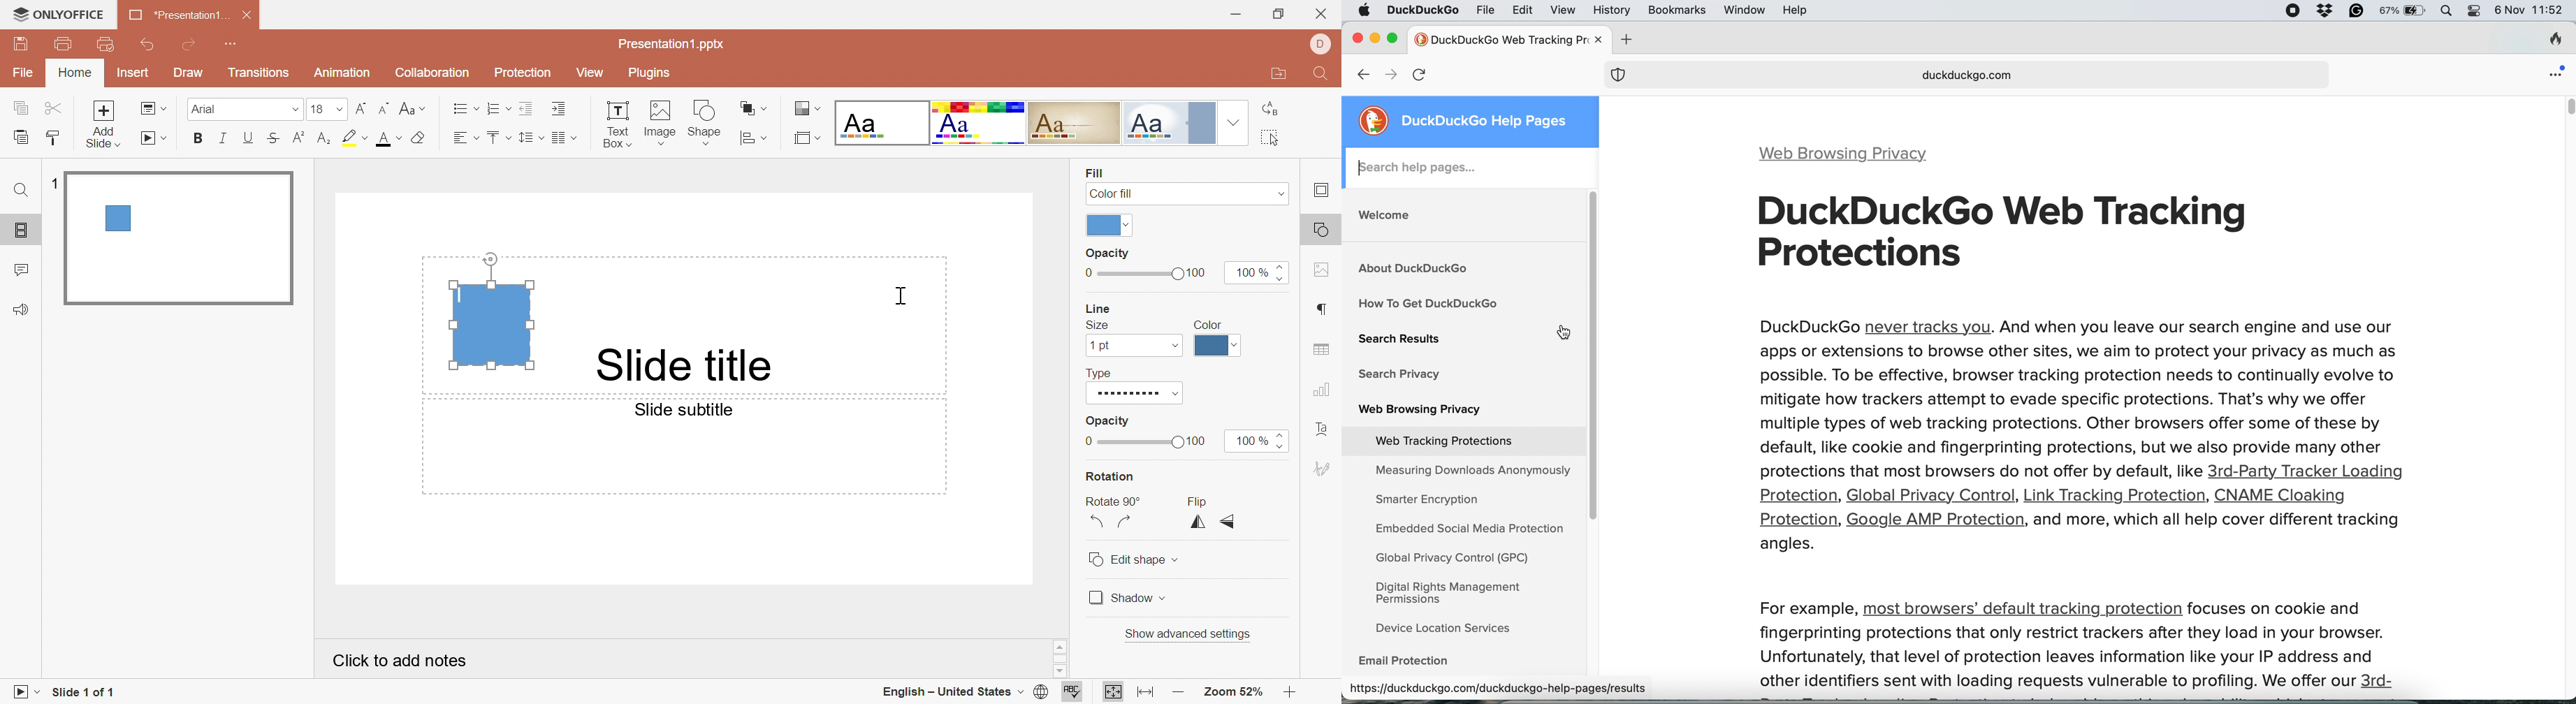 The width and height of the screenshot is (2576, 728). What do you see at coordinates (1054, 658) in the screenshot?
I see `Scrollbar` at bounding box center [1054, 658].